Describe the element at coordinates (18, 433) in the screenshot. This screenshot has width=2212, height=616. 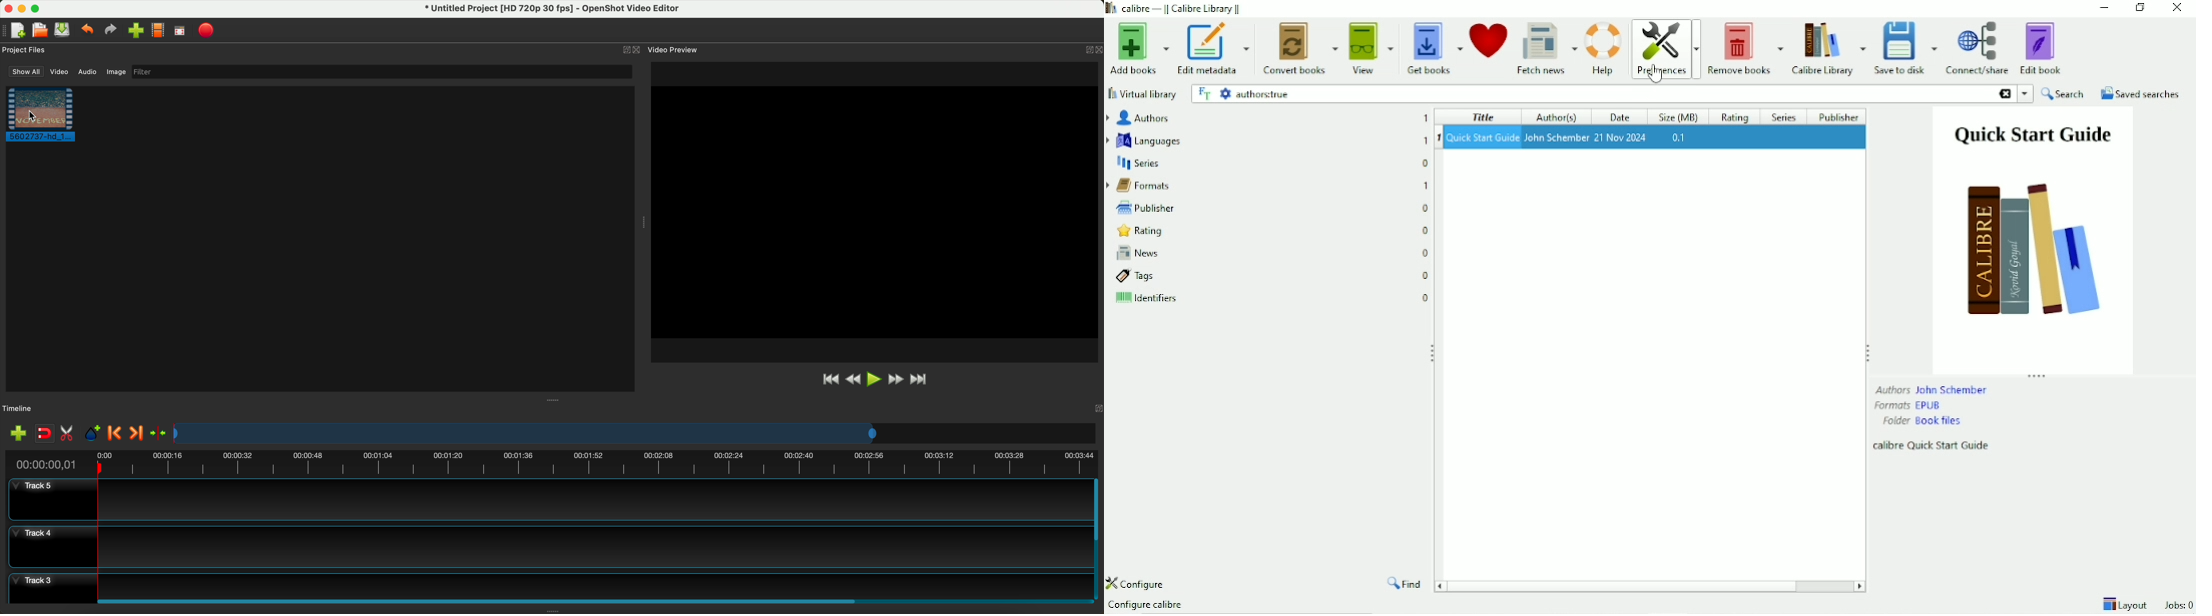
I see `add track` at that location.